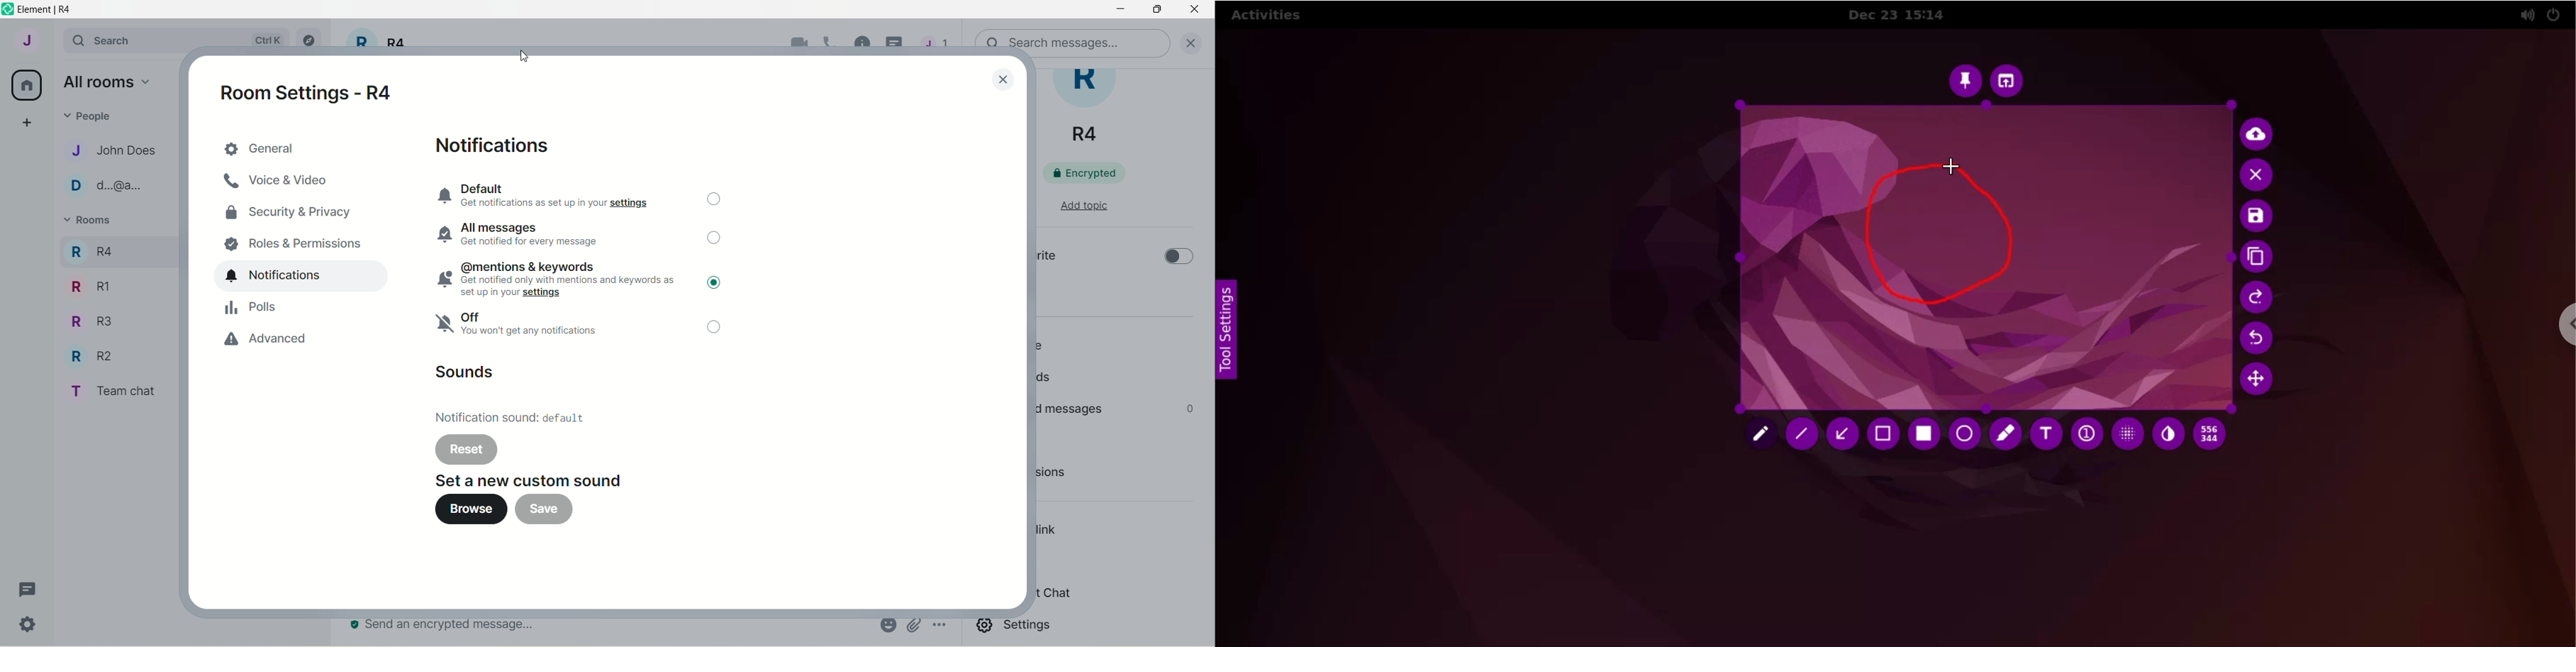 The width and height of the screenshot is (2576, 672). Describe the element at coordinates (713, 201) in the screenshot. I see `toggle button` at that location.